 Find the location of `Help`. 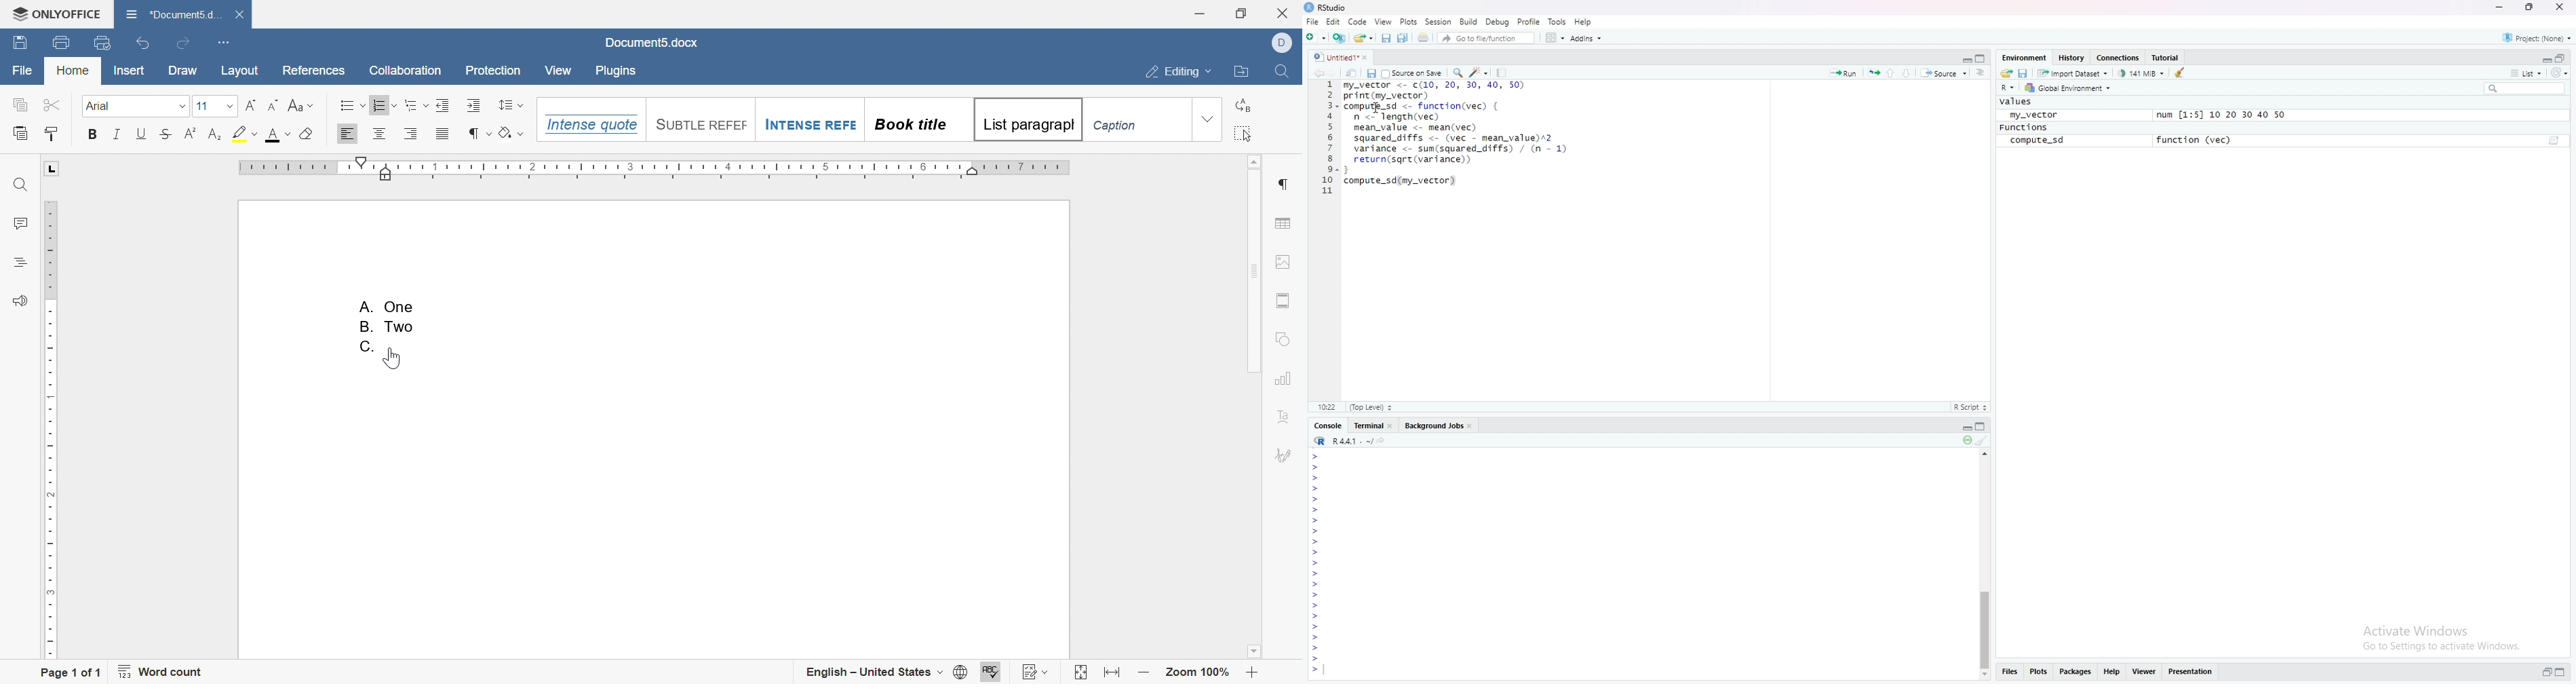

Help is located at coordinates (2111, 671).